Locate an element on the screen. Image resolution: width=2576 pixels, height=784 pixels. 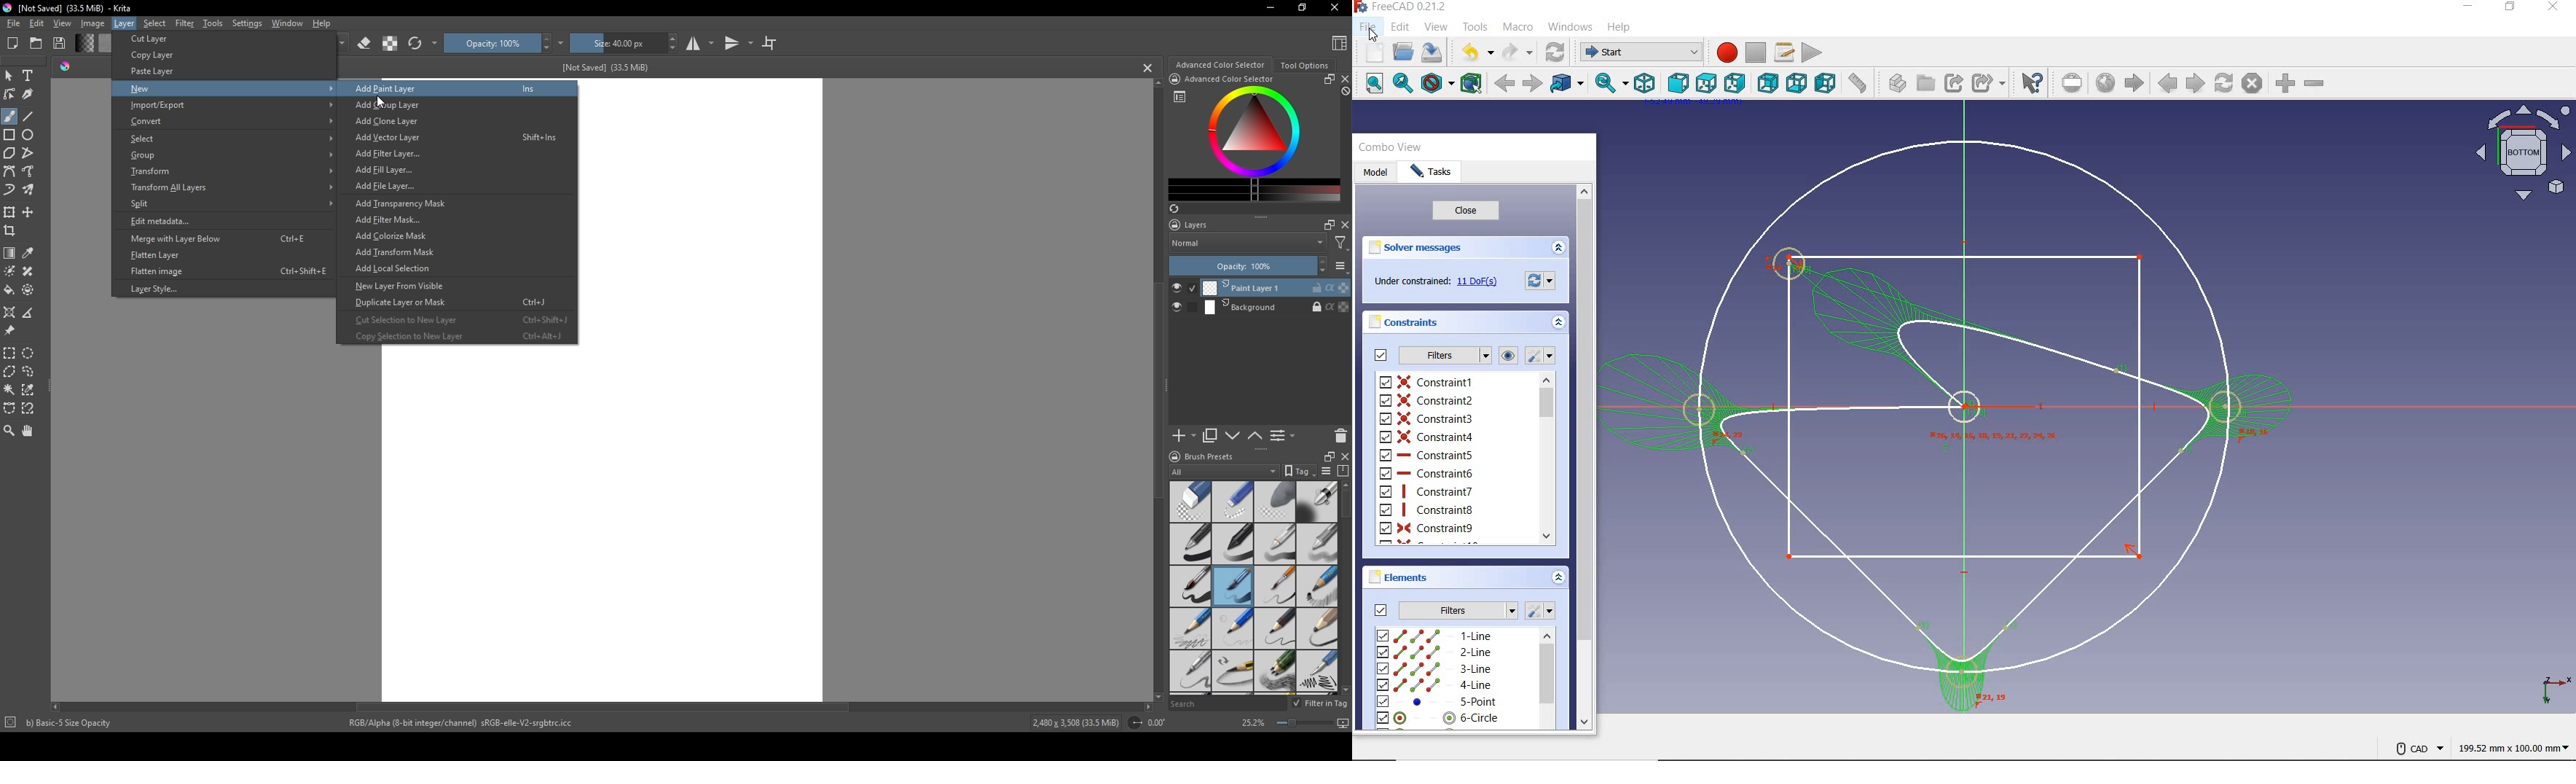
pencil is located at coordinates (1233, 672).